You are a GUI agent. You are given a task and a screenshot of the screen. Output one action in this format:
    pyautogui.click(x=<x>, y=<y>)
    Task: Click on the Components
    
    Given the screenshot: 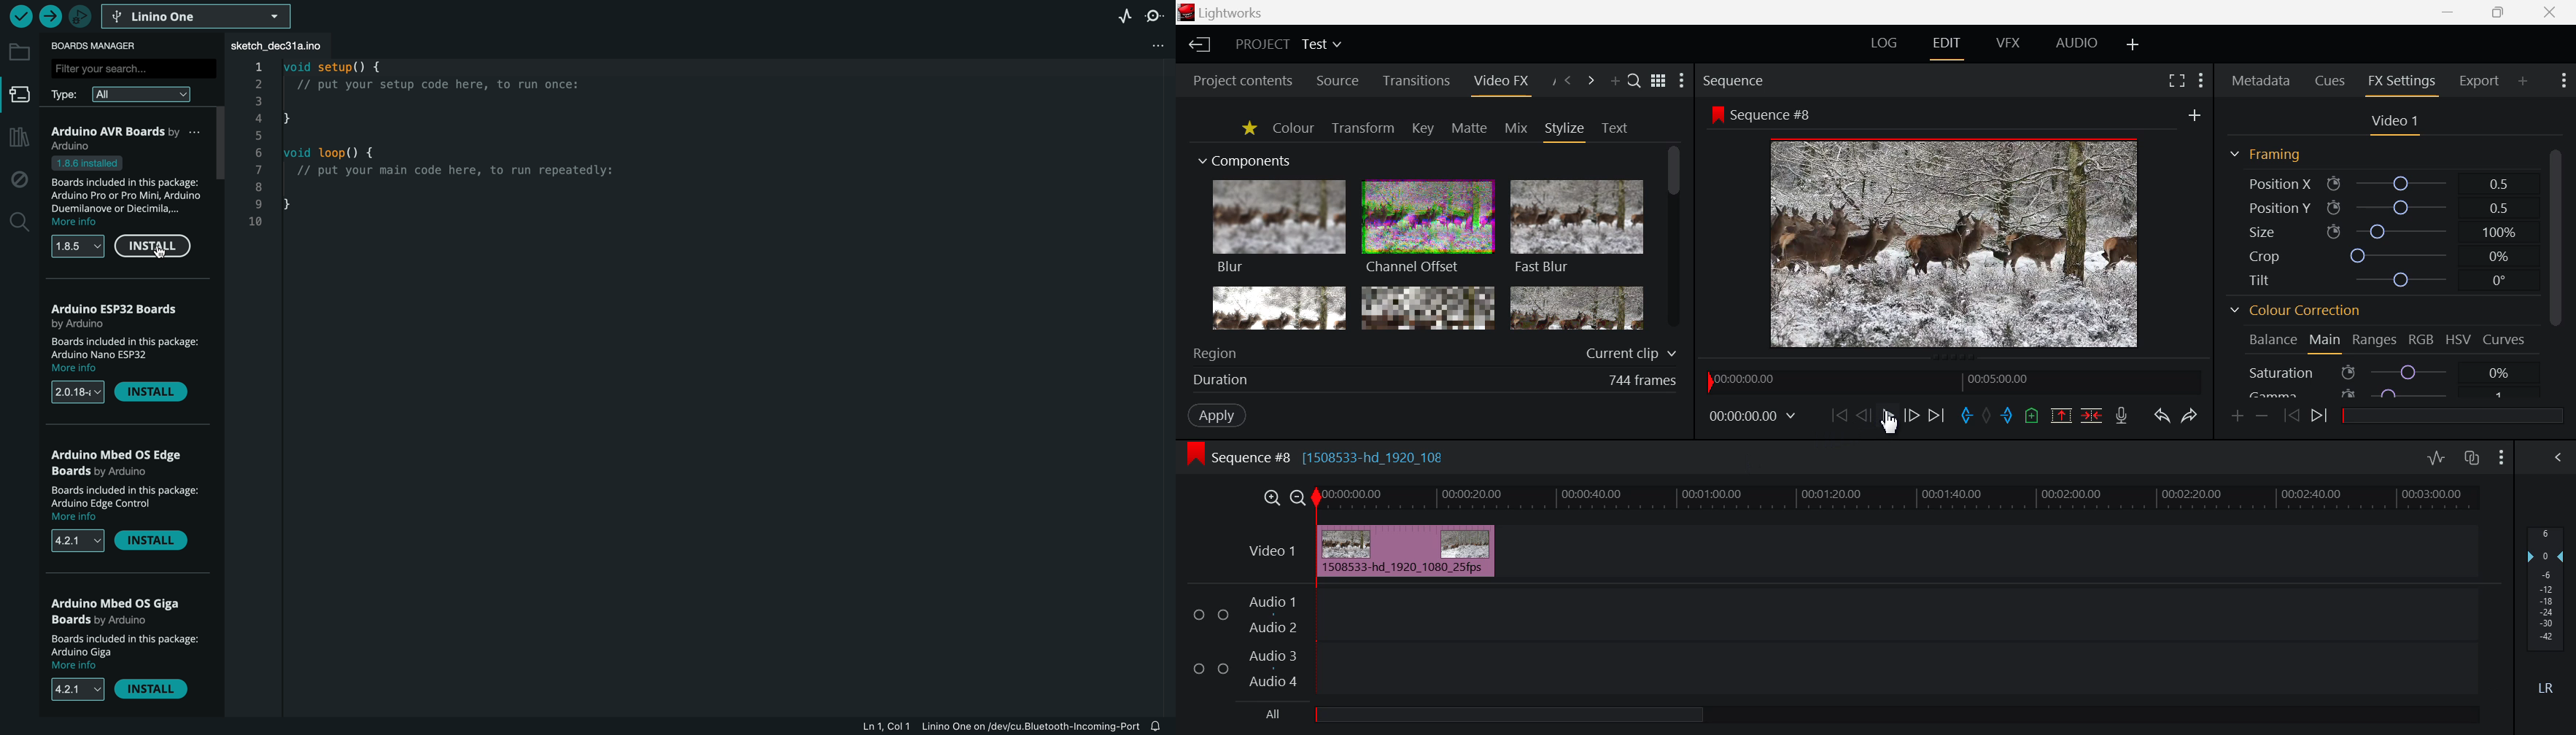 What is the action you would take?
    pyautogui.click(x=1246, y=162)
    